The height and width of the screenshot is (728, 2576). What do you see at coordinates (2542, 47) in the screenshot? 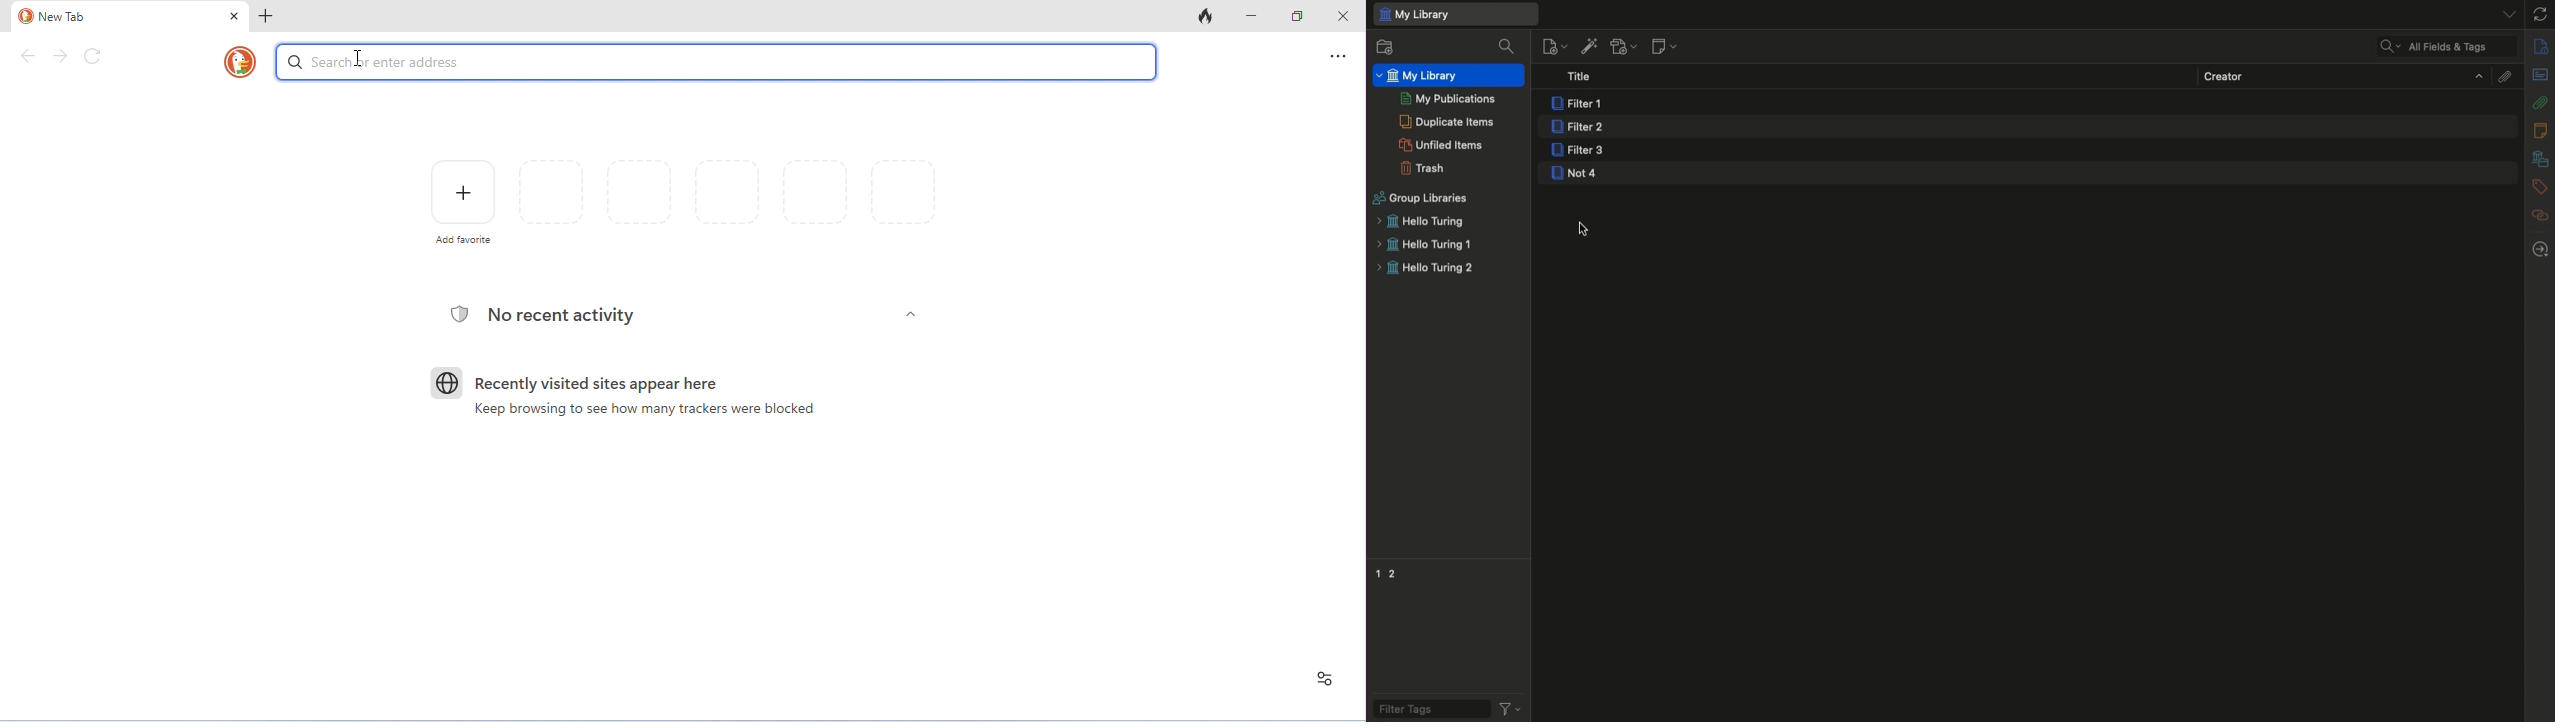
I see `Info` at bounding box center [2542, 47].